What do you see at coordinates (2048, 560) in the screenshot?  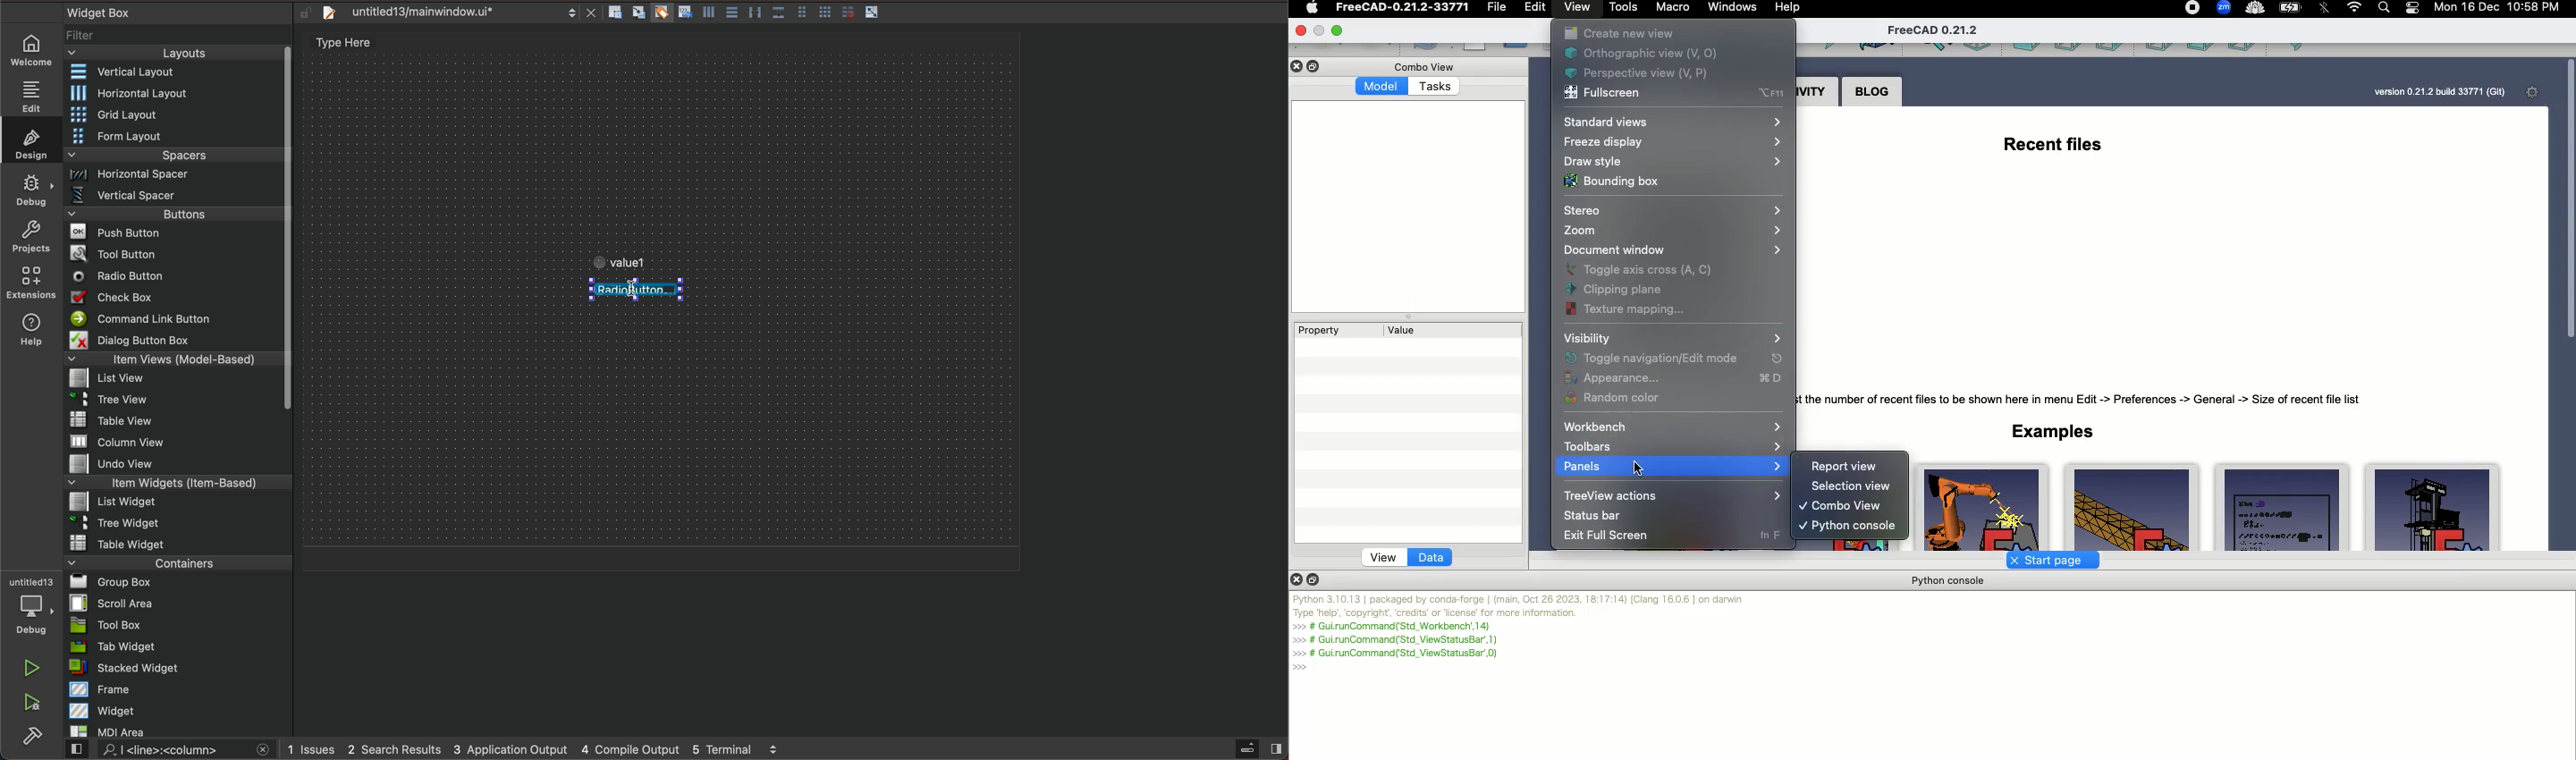 I see `Start page` at bounding box center [2048, 560].